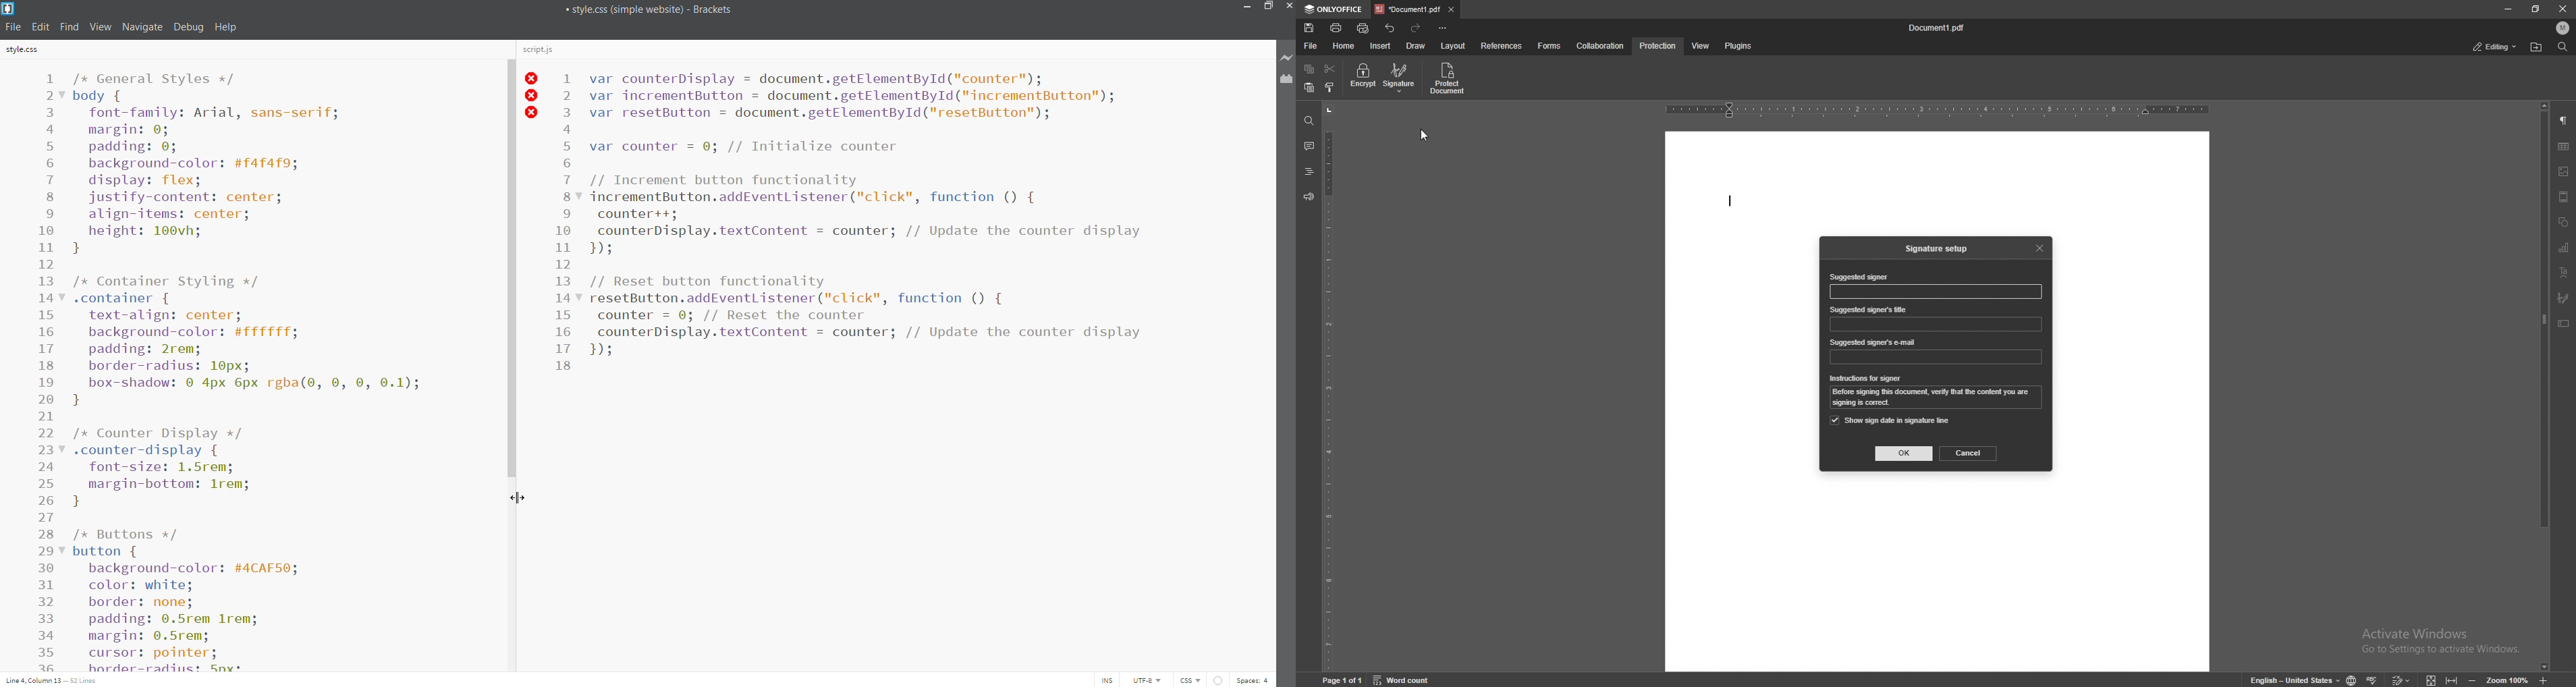 The width and height of the screenshot is (2576, 700). Describe the element at coordinates (2564, 10) in the screenshot. I see `close` at that location.